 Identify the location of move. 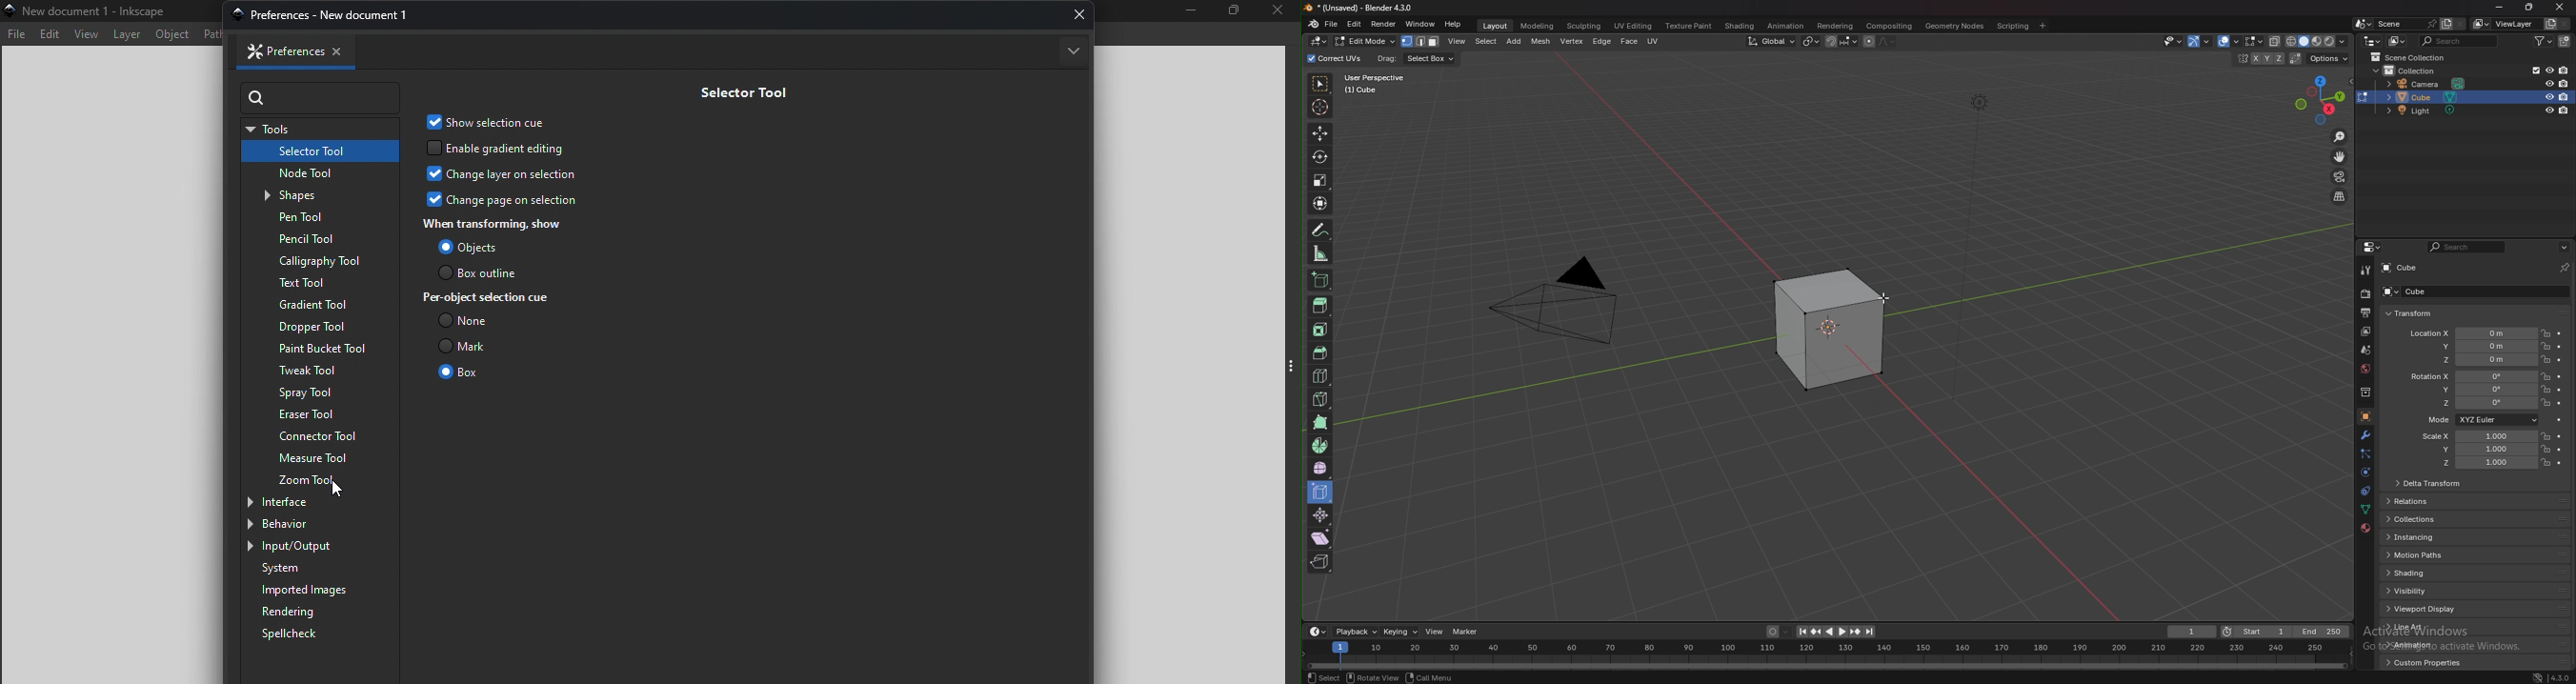
(2341, 155).